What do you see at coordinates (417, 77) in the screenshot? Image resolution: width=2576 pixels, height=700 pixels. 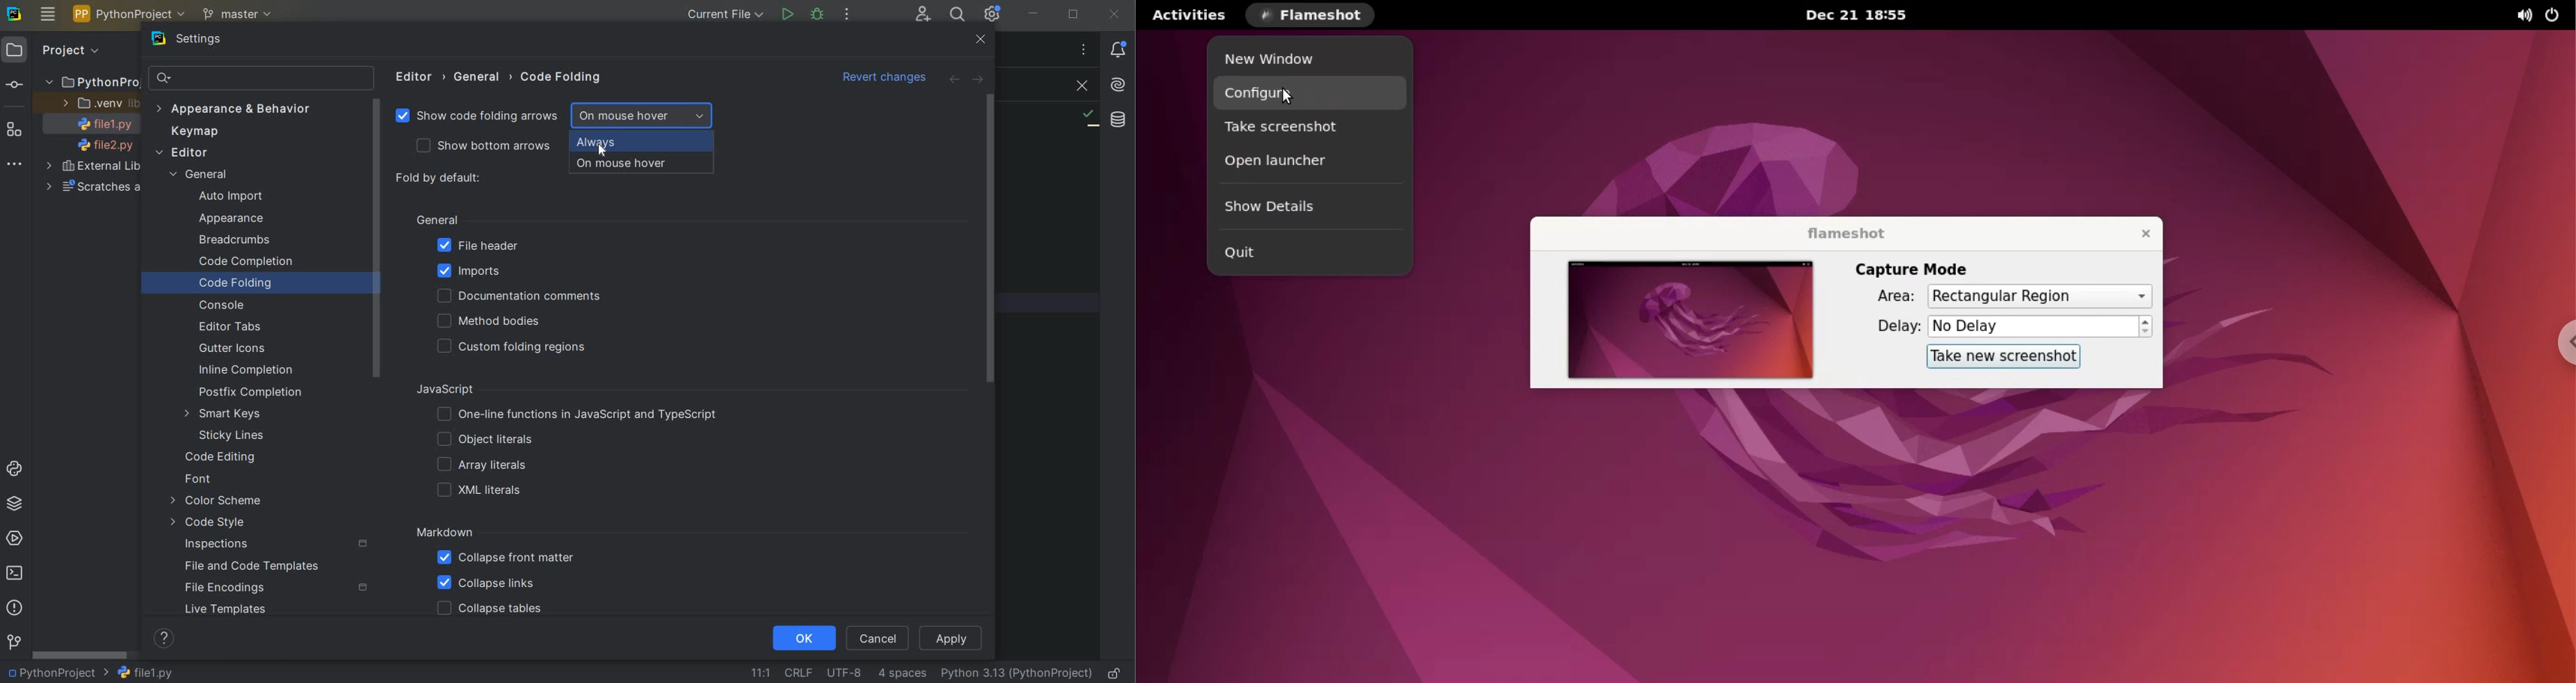 I see `EDITOR` at bounding box center [417, 77].